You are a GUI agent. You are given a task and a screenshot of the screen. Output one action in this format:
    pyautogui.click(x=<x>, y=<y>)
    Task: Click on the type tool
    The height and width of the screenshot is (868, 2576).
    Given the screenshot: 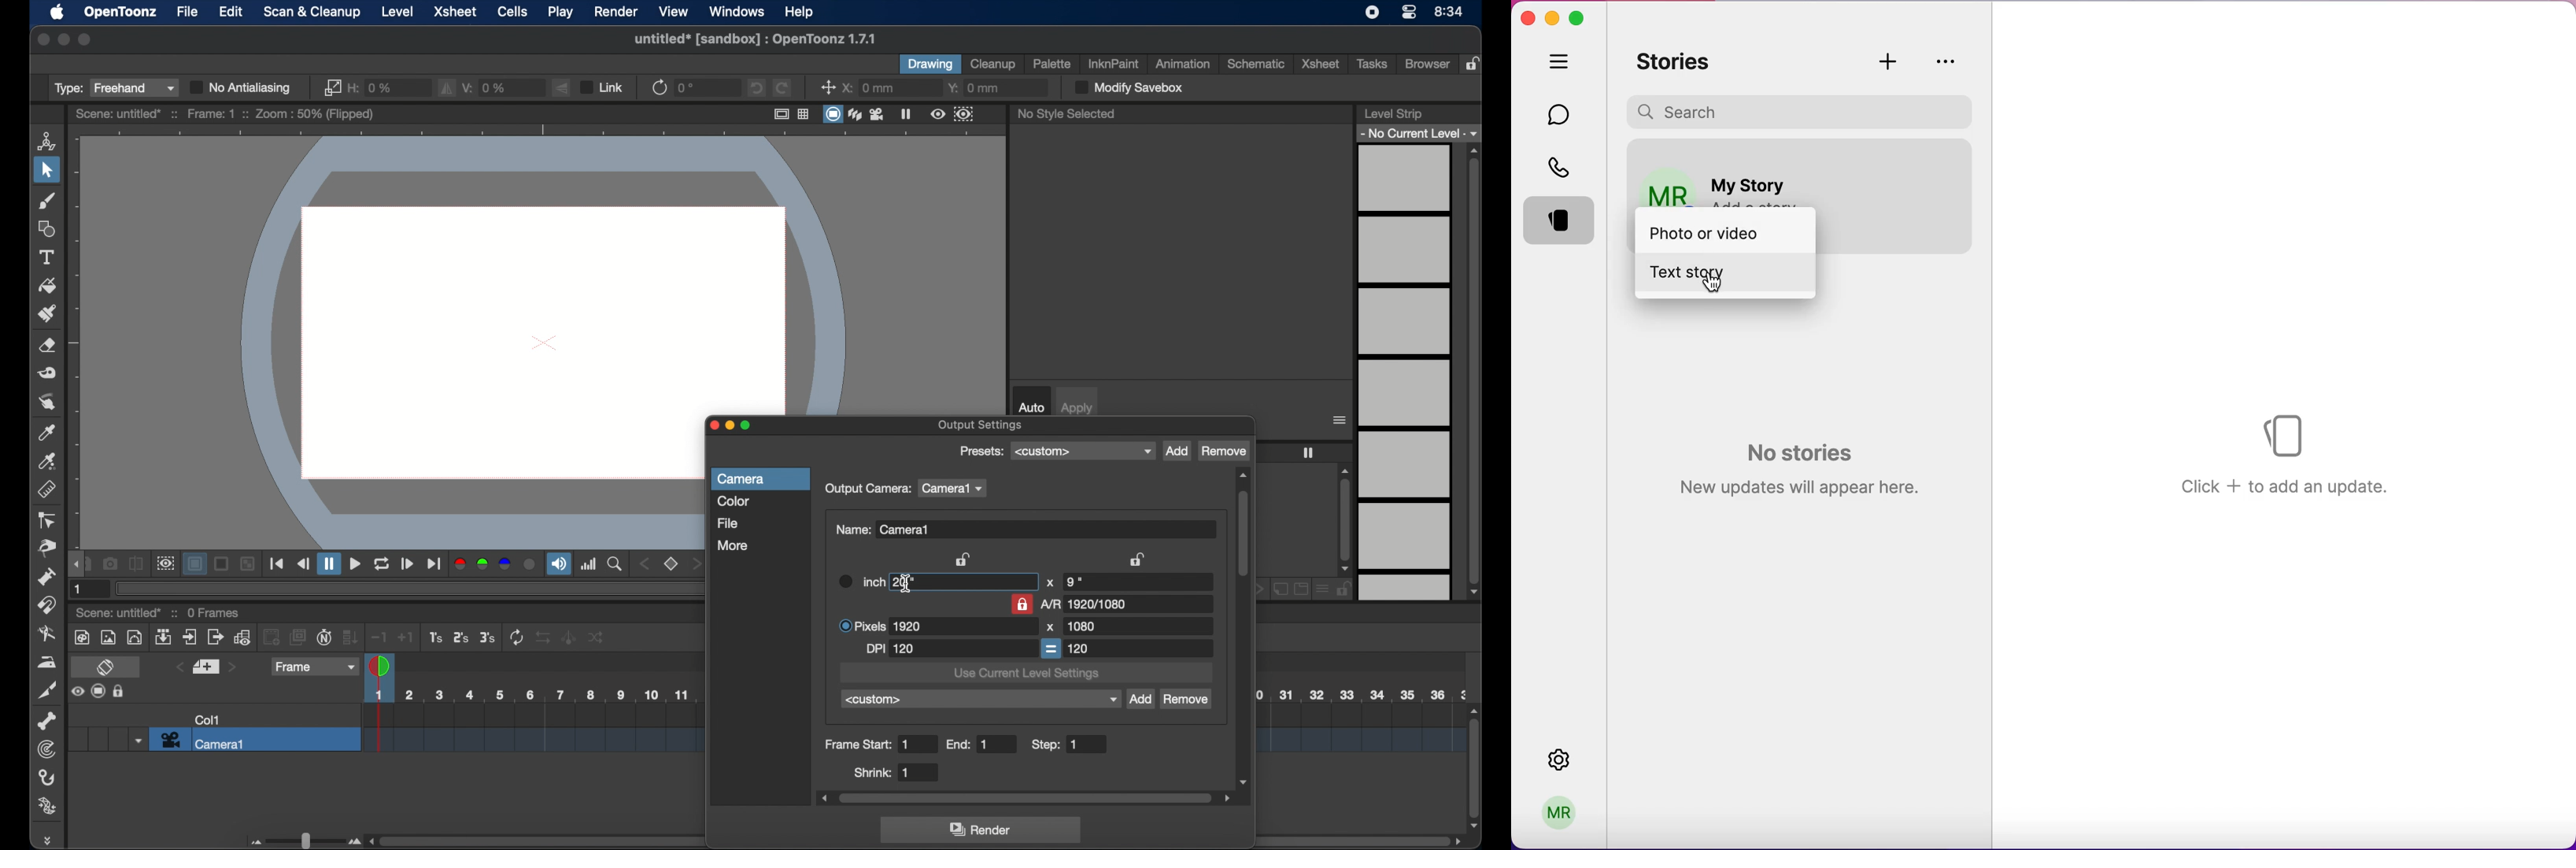 What is the action you would take?
    pyautogui.click(x=48, y=257)
    